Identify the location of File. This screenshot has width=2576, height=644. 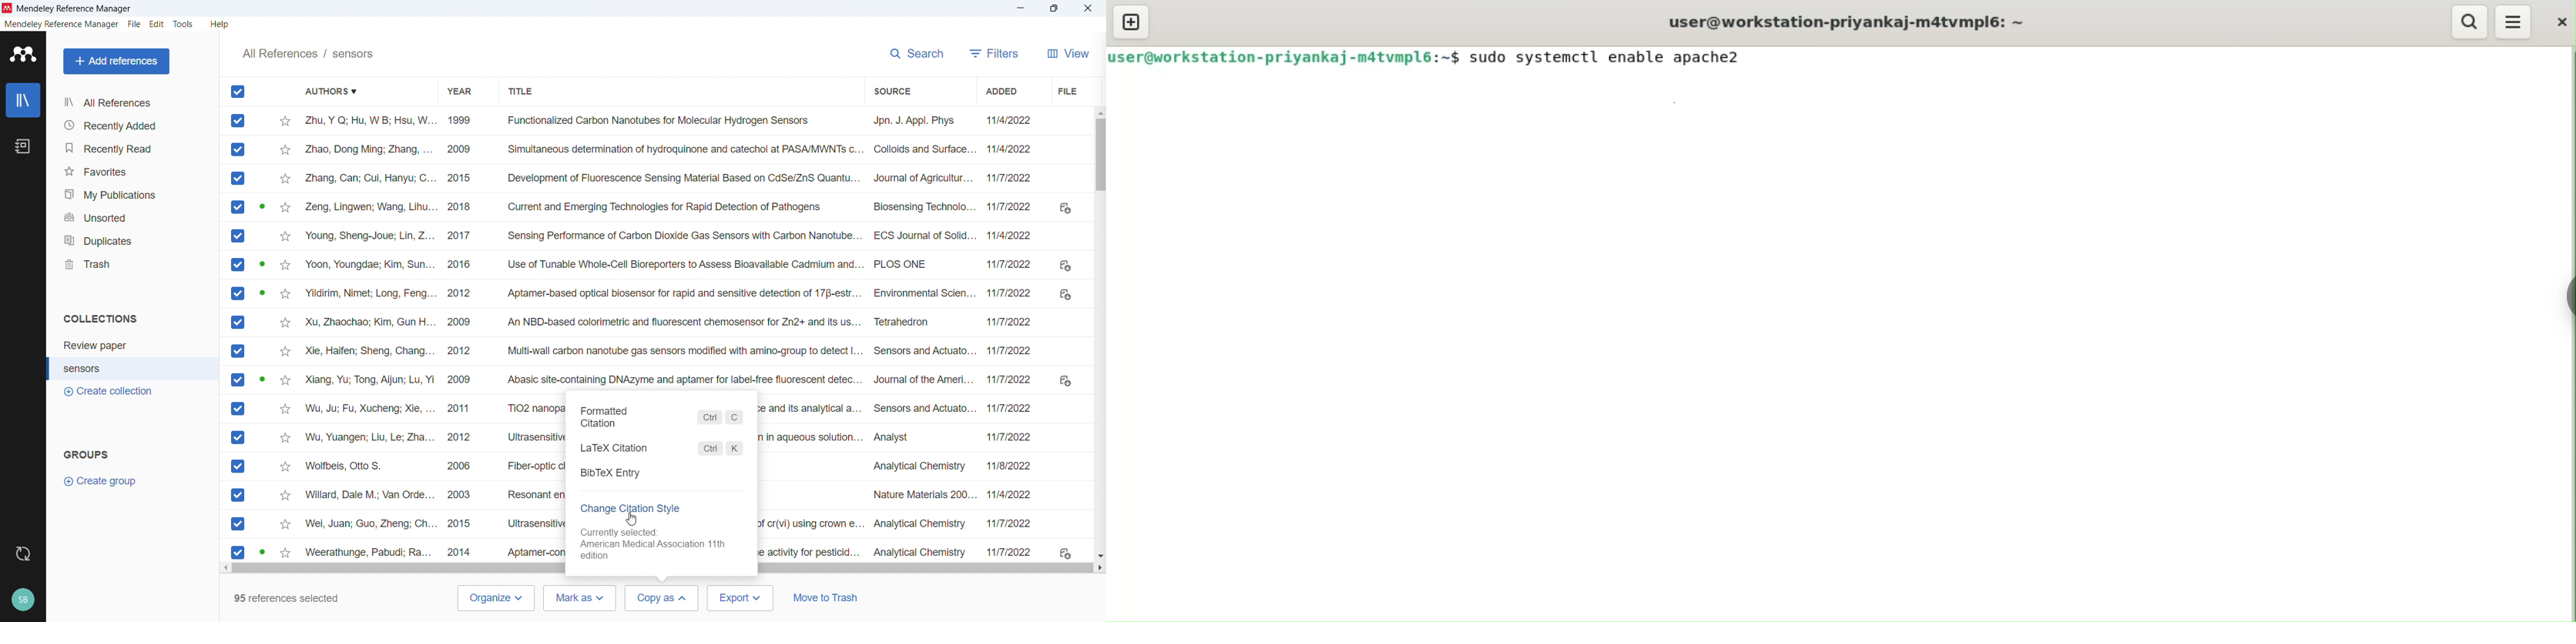
(1067, 92).